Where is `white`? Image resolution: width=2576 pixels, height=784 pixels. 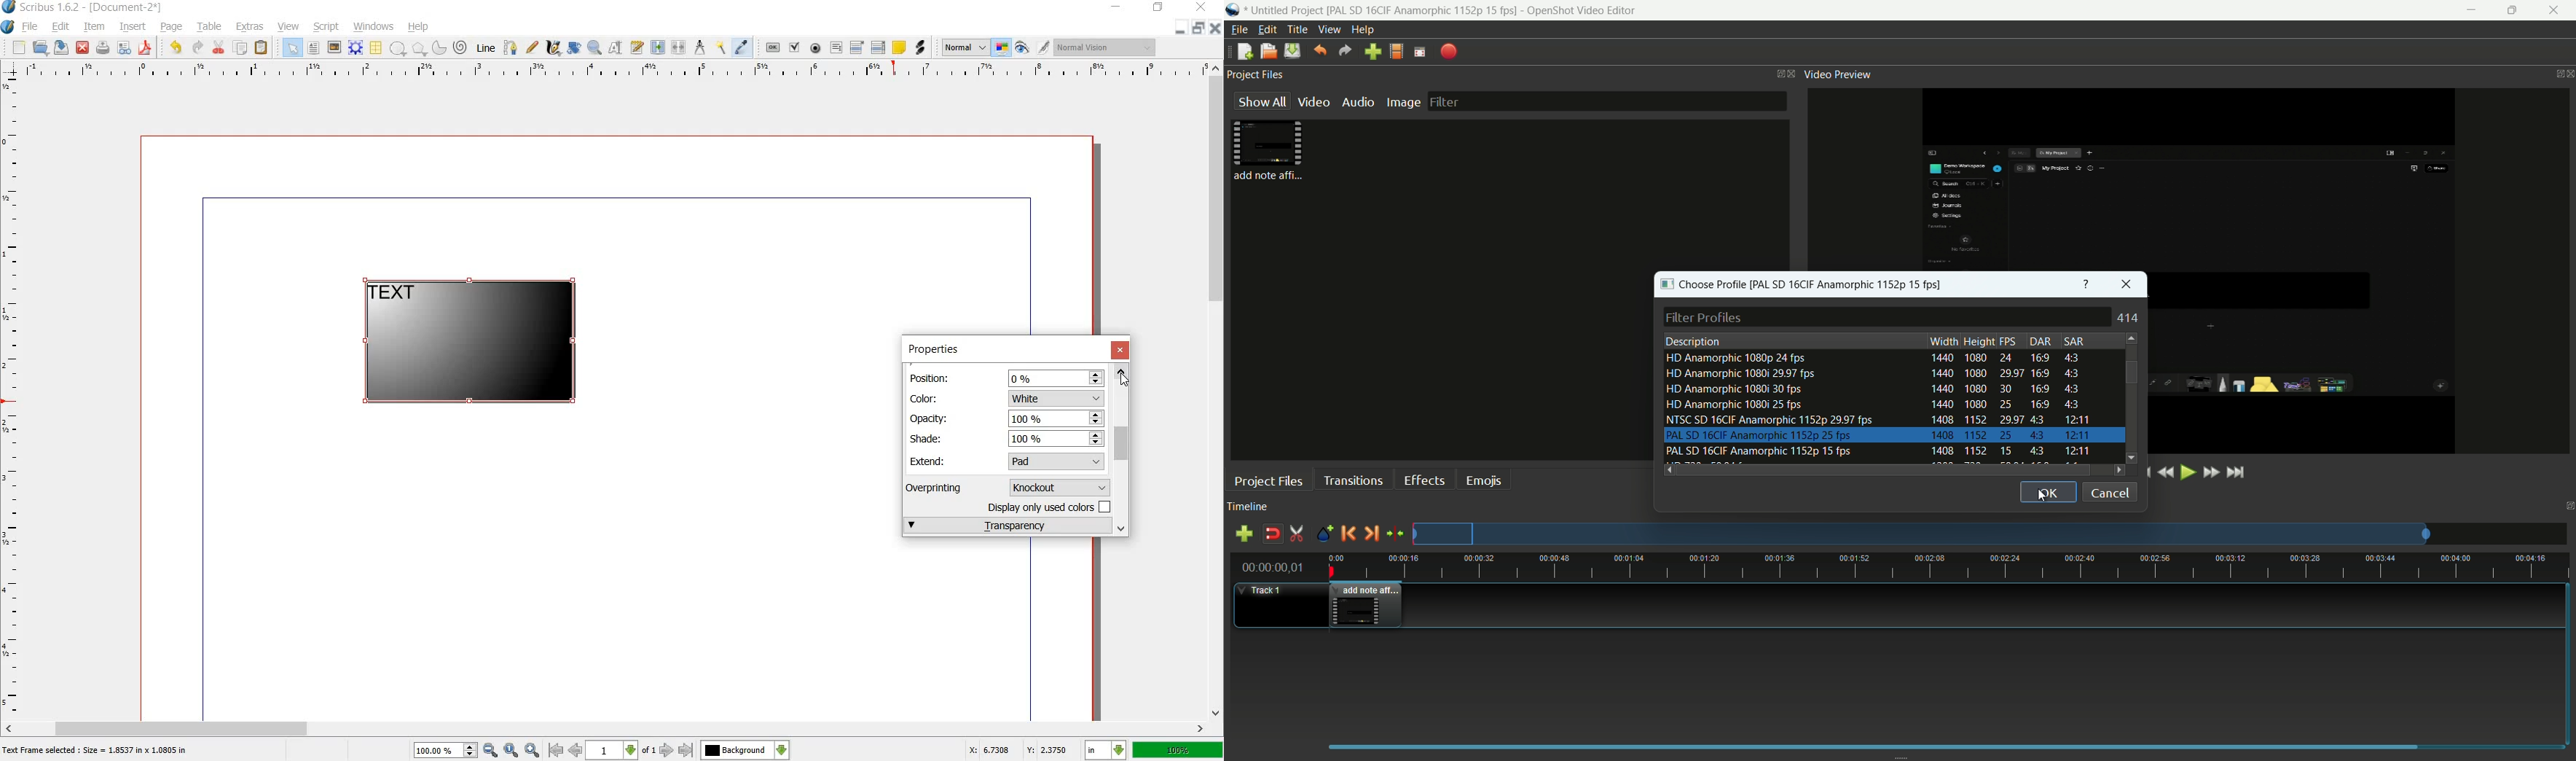 white is located at coordinates (1056, 397).